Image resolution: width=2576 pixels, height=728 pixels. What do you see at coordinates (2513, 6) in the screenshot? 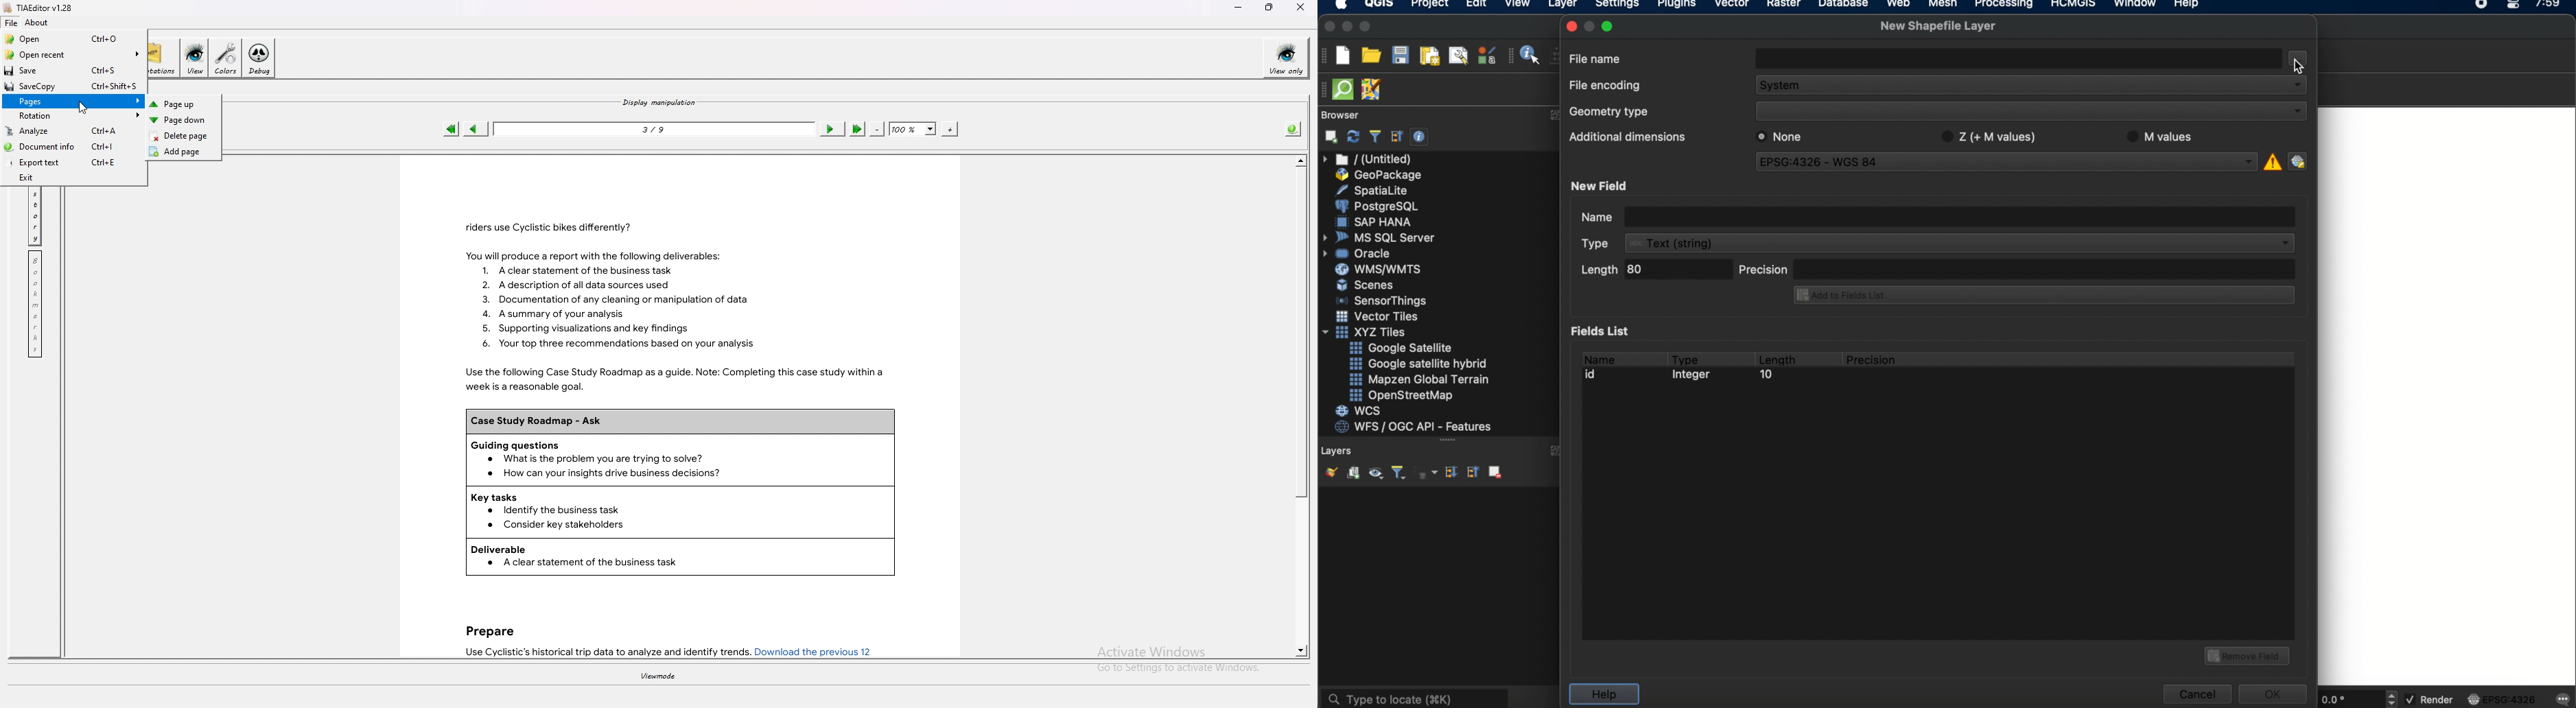
I see `control center macOS` at bounding box center [2513, 6].